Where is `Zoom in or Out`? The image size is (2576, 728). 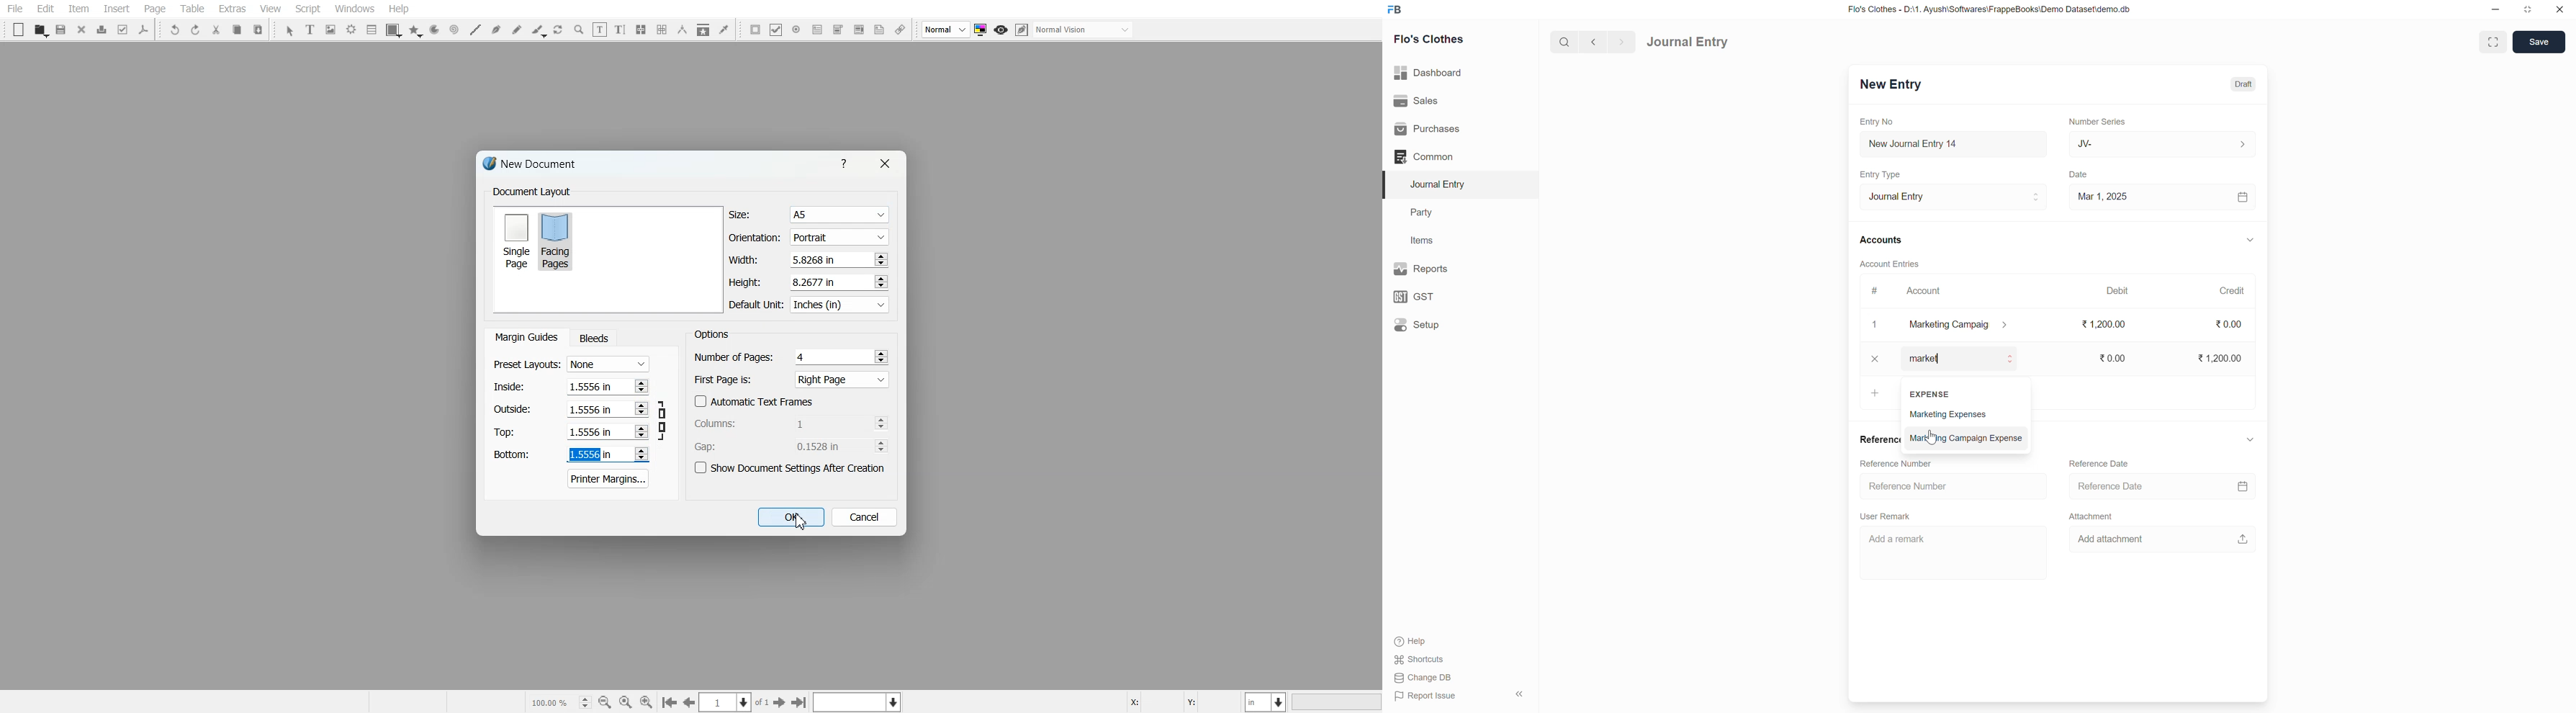
Zoom in or Out is located at coordinates (579, 30).